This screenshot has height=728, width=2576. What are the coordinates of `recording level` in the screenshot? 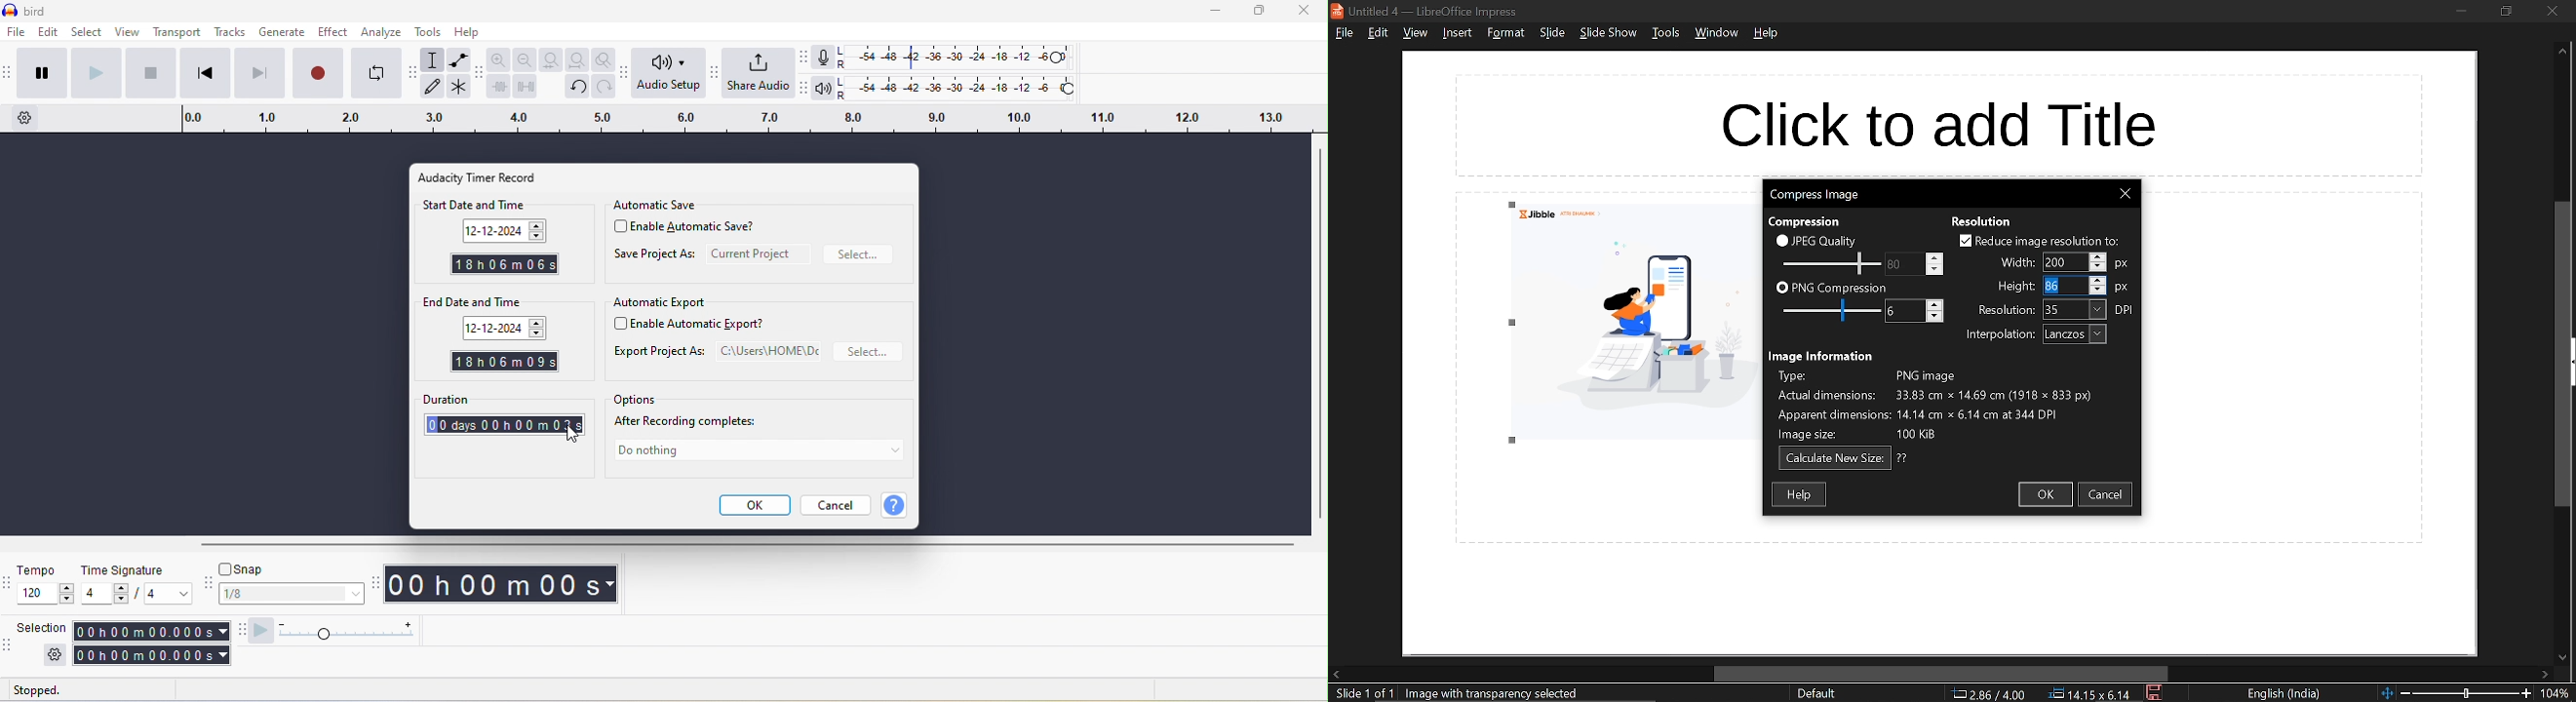 It's located at (964, 57).